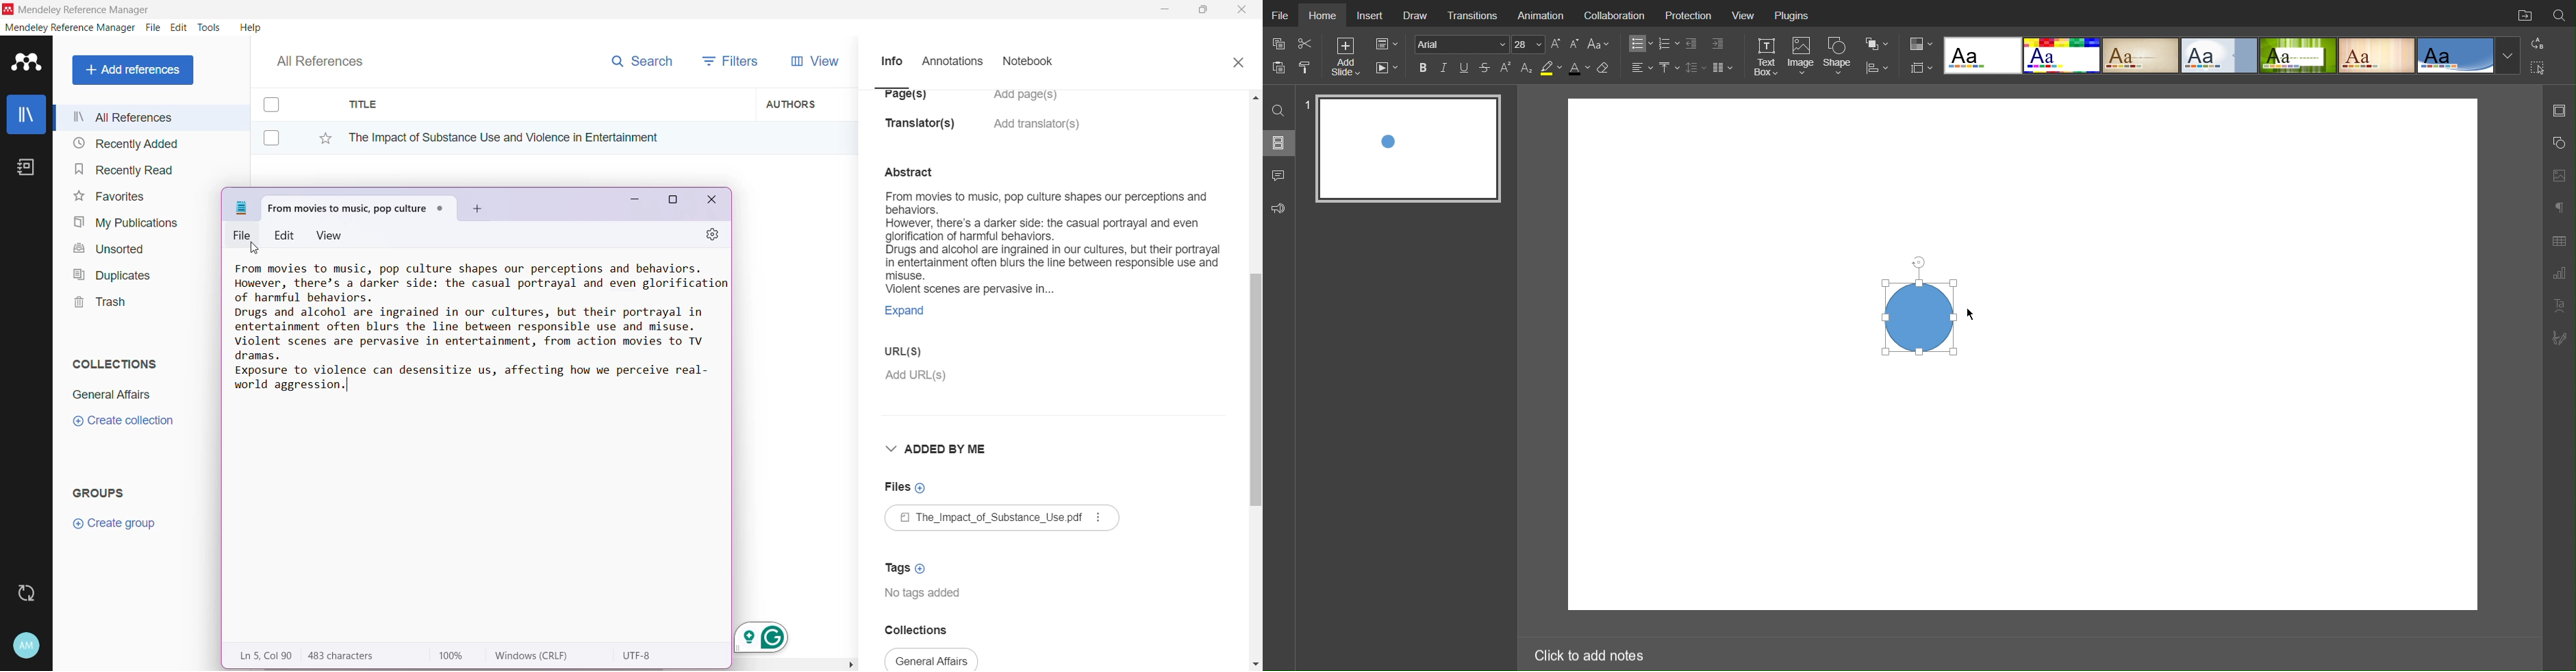 This screenshot has width=2576, height=672. What do you see at coordinates (1695, 67) in the screenshot?
I see `Line Spacing` at bounding box center [1695, 67].